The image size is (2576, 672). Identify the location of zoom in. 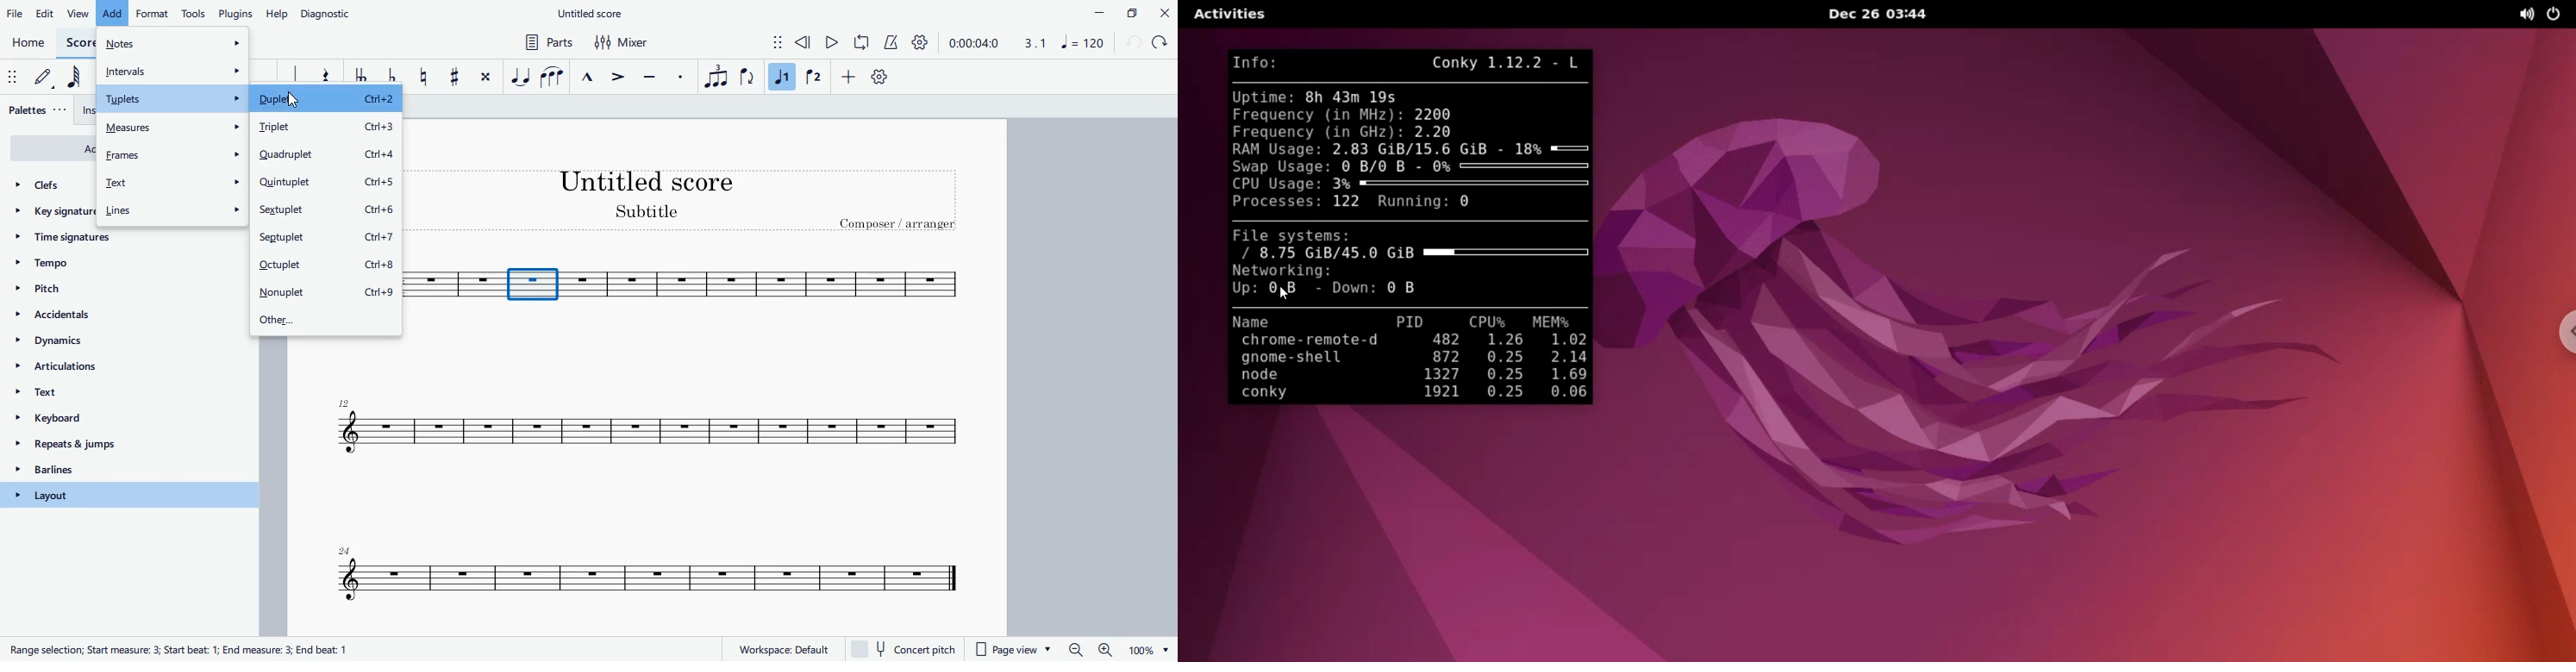
(1104, 650).